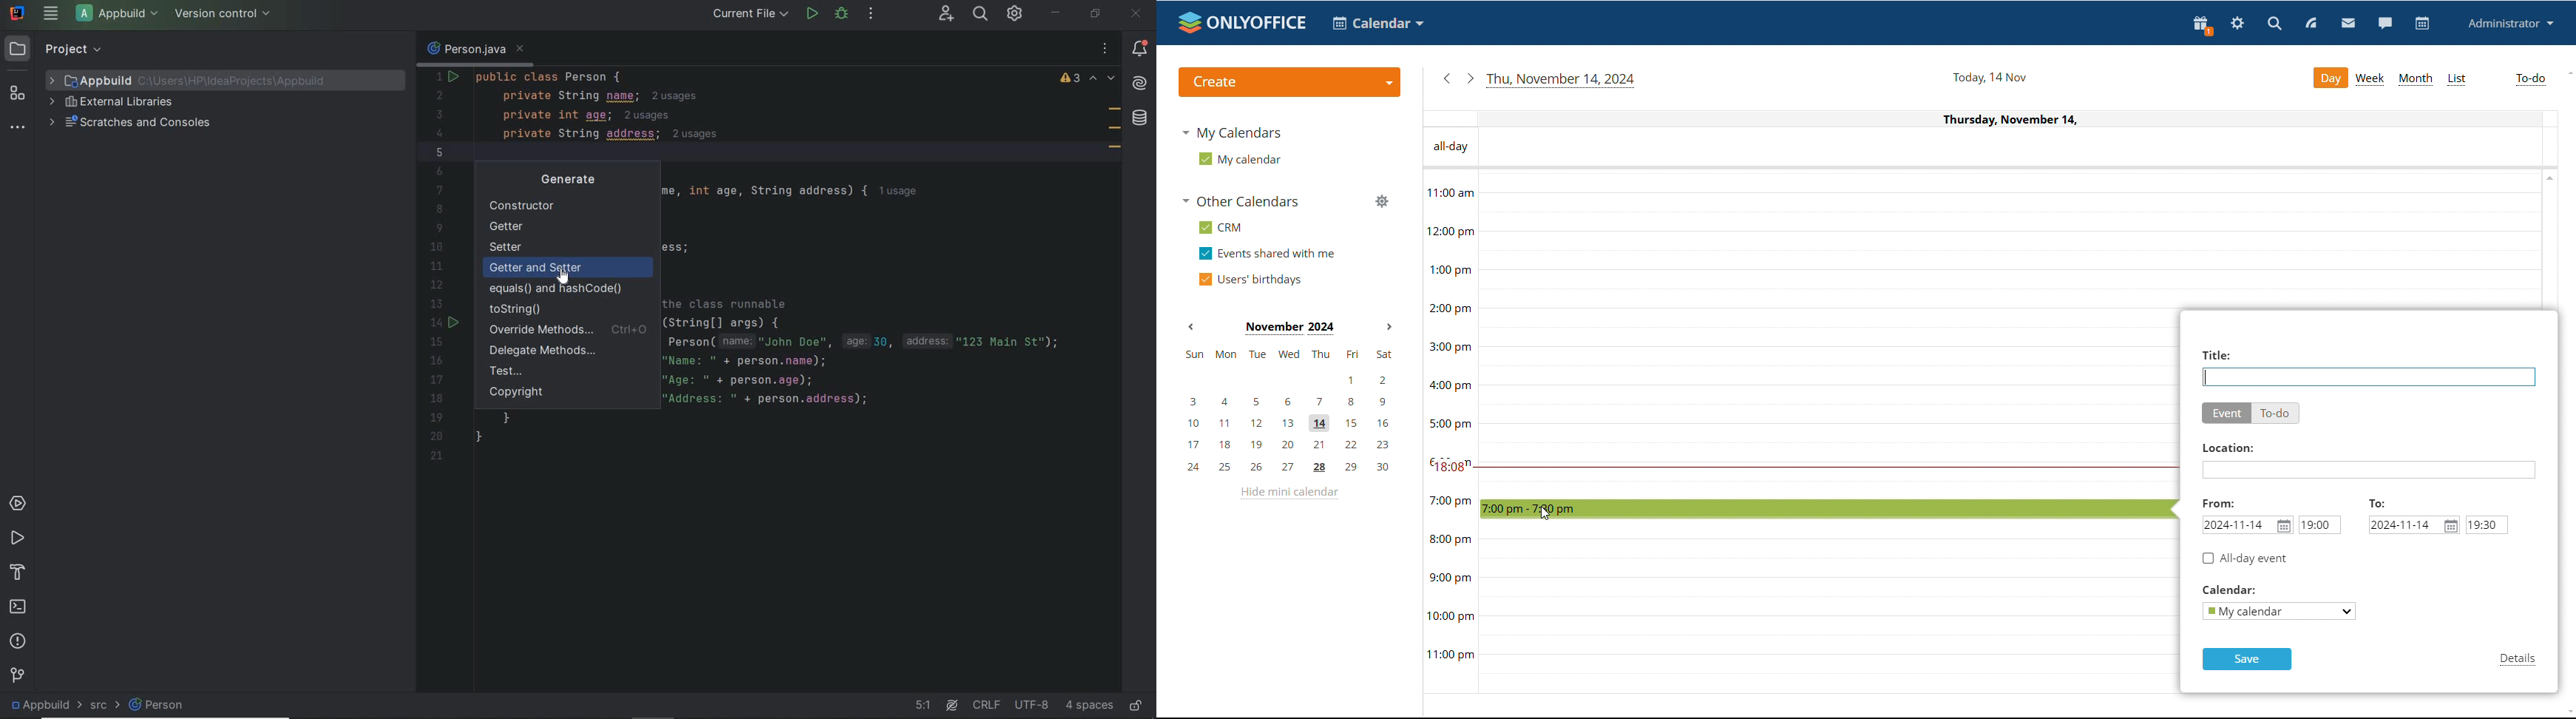 Image resolution: width=2576 pixels, height=728 pixels. I want to click on field marks, so click(1115, 130).